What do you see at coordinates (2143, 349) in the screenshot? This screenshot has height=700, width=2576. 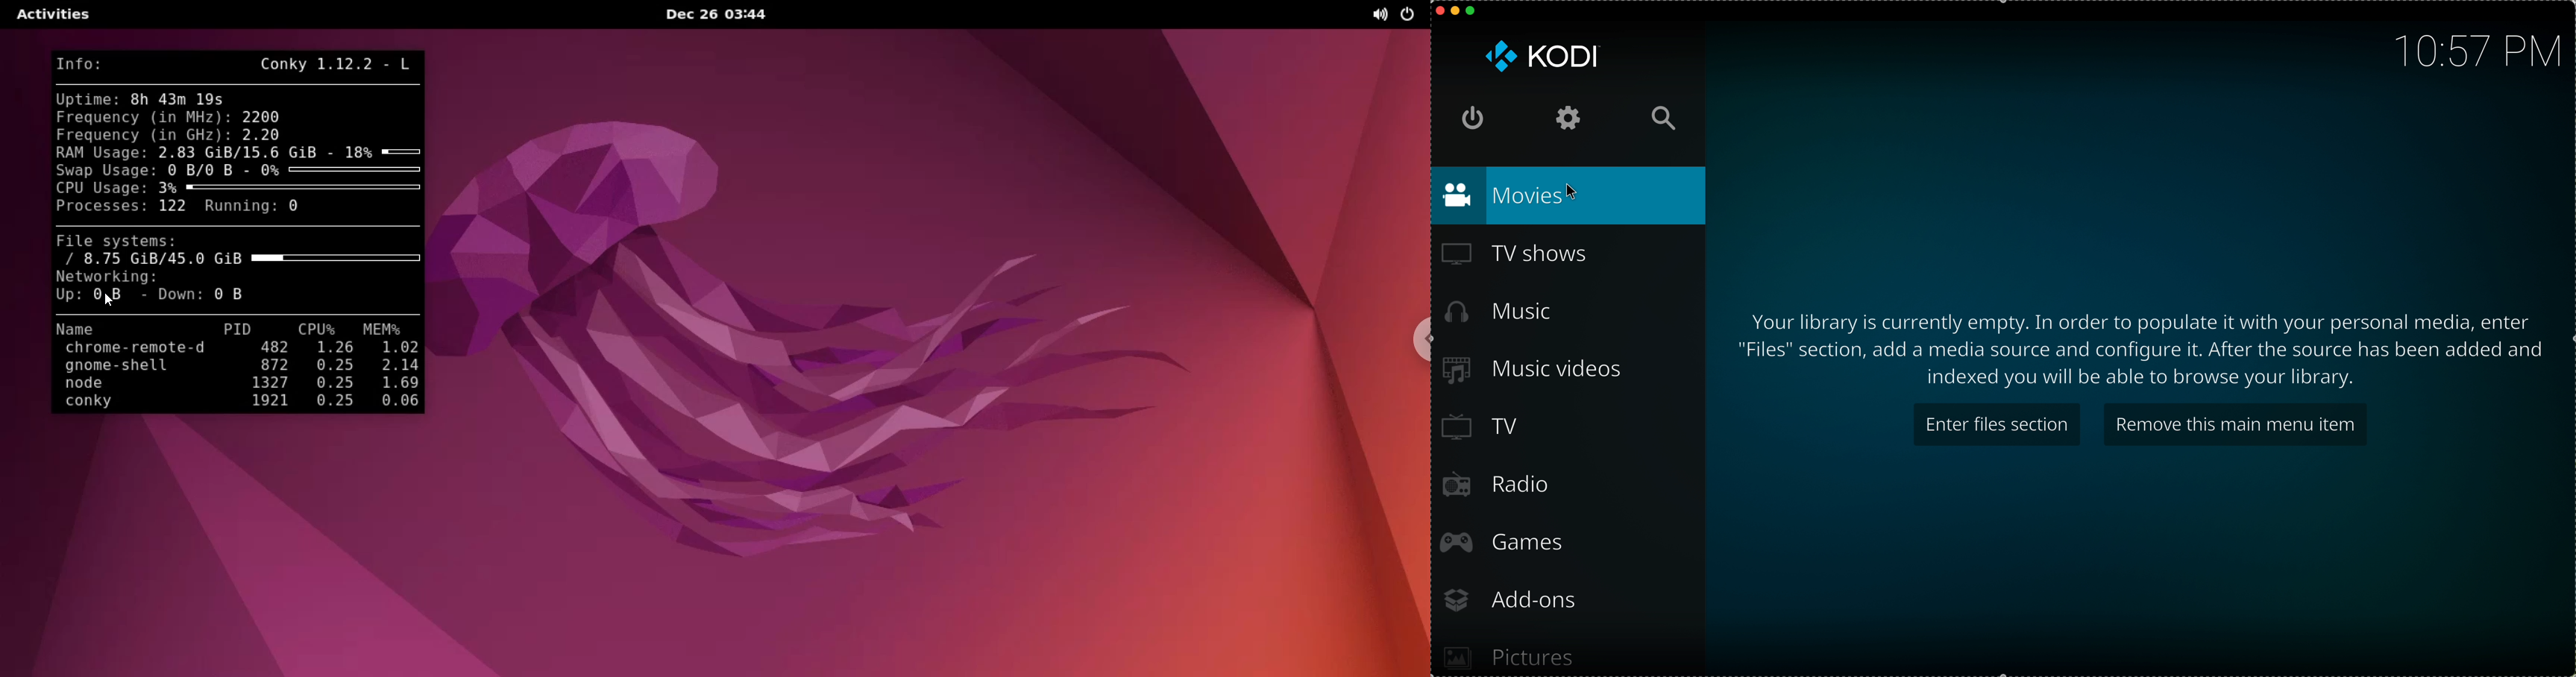 I see `Your library is currently empty. In order to populate it with your personal media, enter
'Files" section, add a media source and configure it. After the source has been added and
indexed you will be able to browse your library.` at bounding box center [2143, 349].